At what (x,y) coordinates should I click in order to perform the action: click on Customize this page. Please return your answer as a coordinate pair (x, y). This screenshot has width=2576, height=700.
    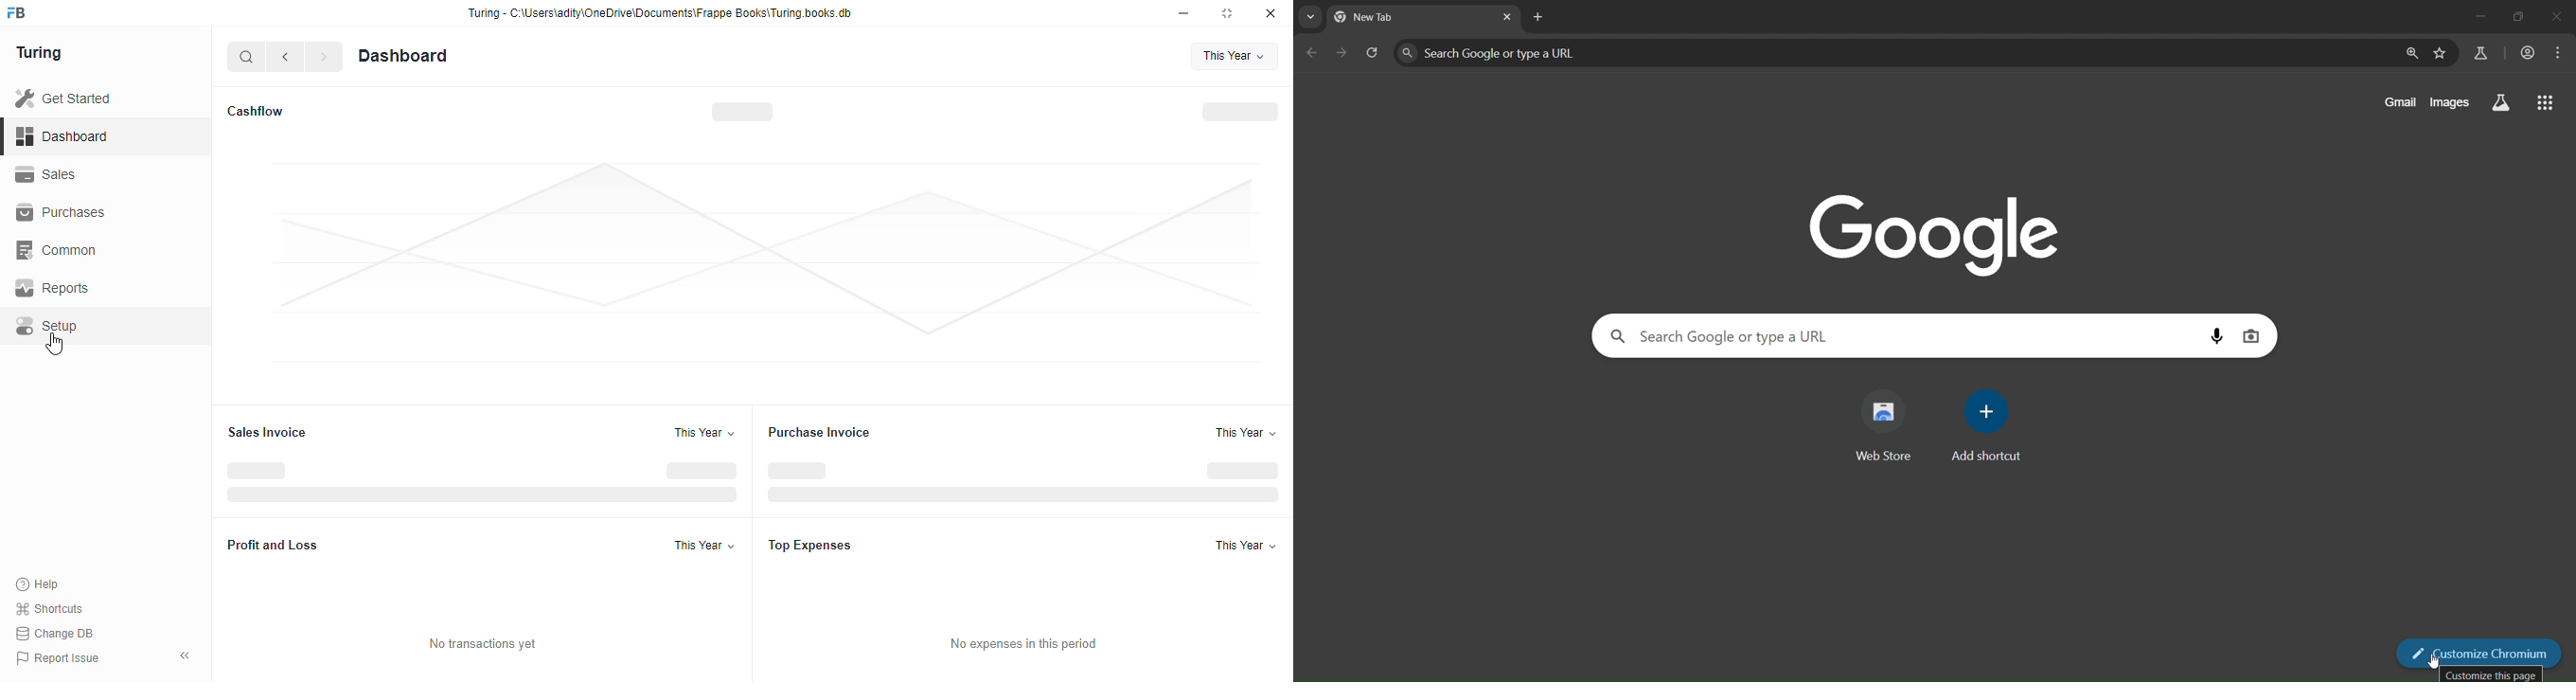
    Looking at the image, I should click on (2494, 675).